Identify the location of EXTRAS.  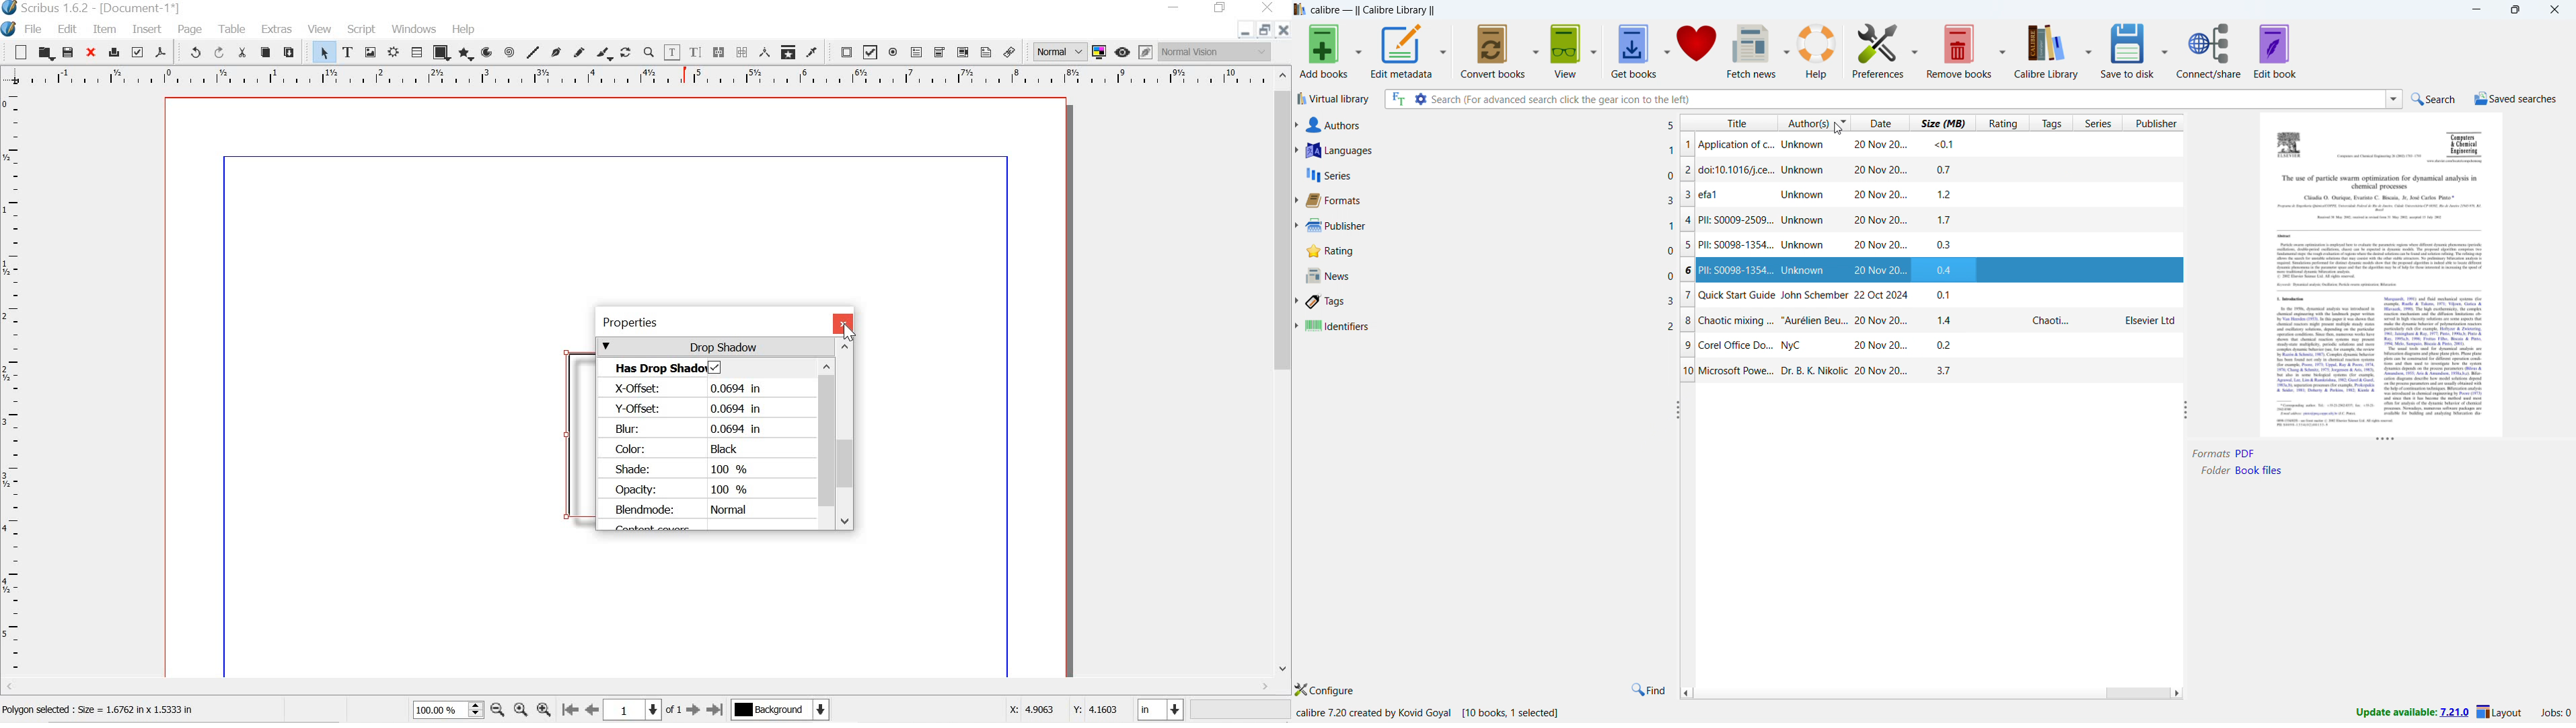
(276, 30).